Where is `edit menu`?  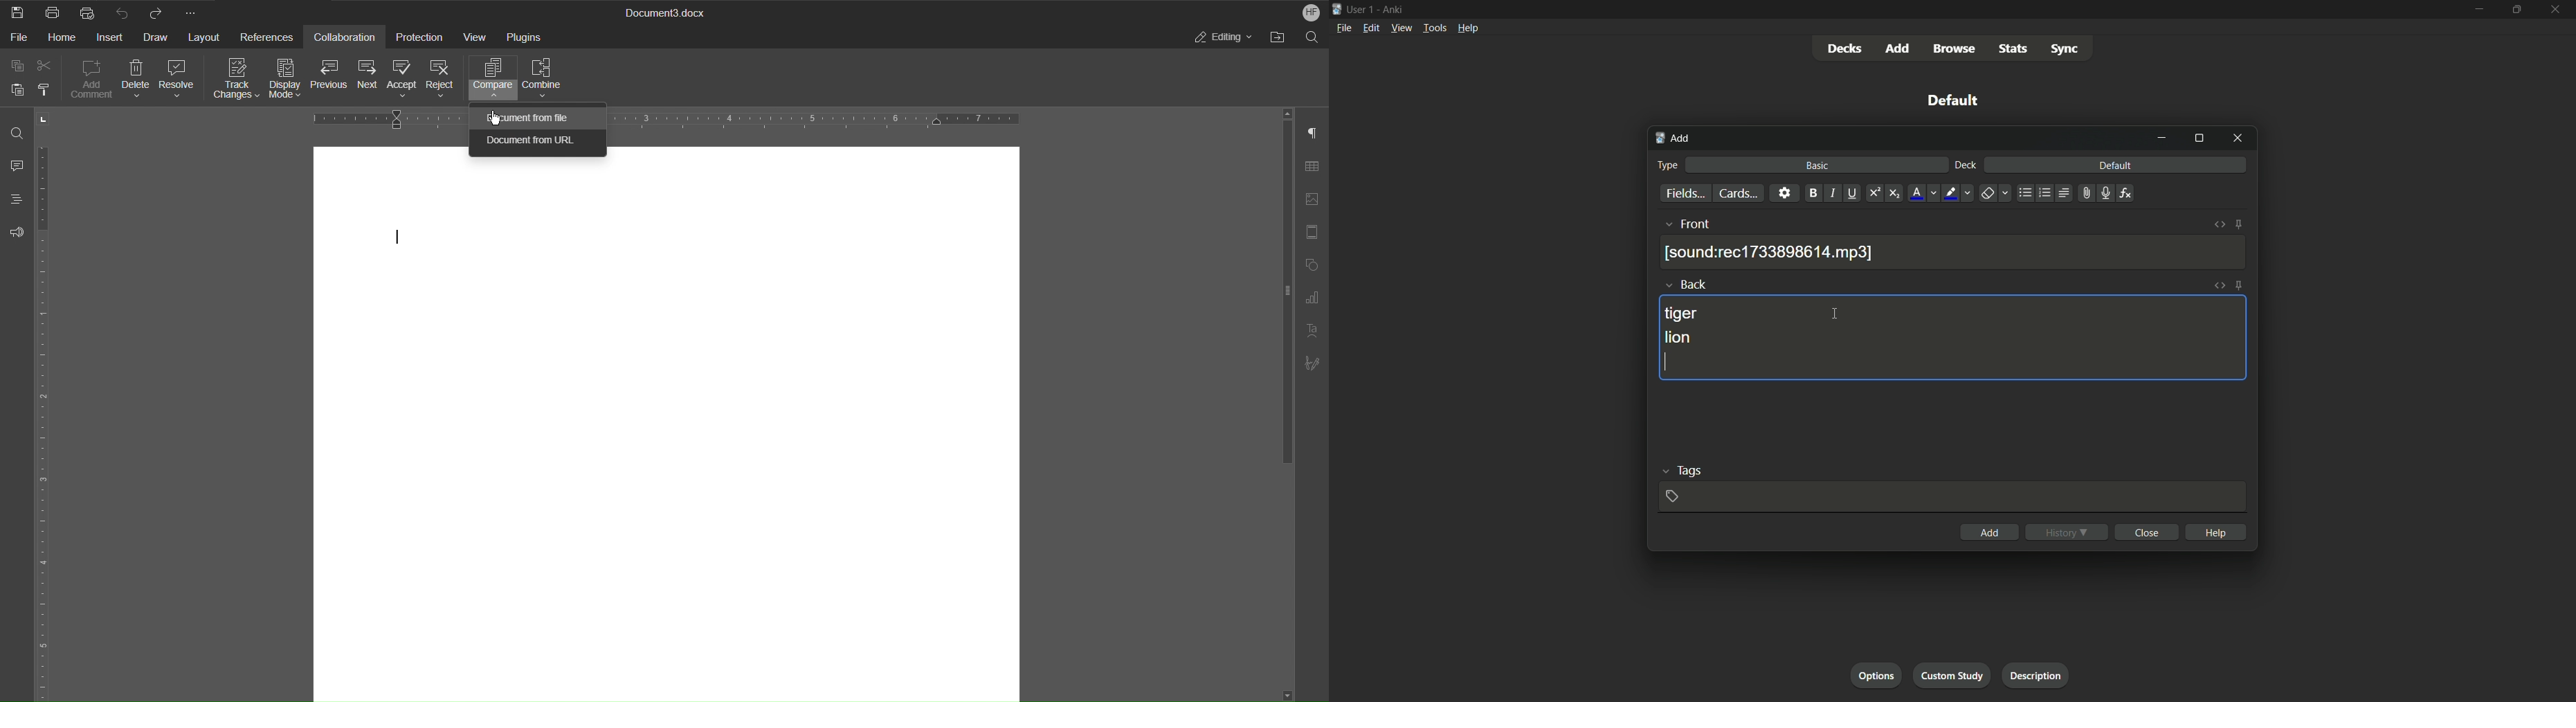
edit menu is located at coordinates (1370, 28).